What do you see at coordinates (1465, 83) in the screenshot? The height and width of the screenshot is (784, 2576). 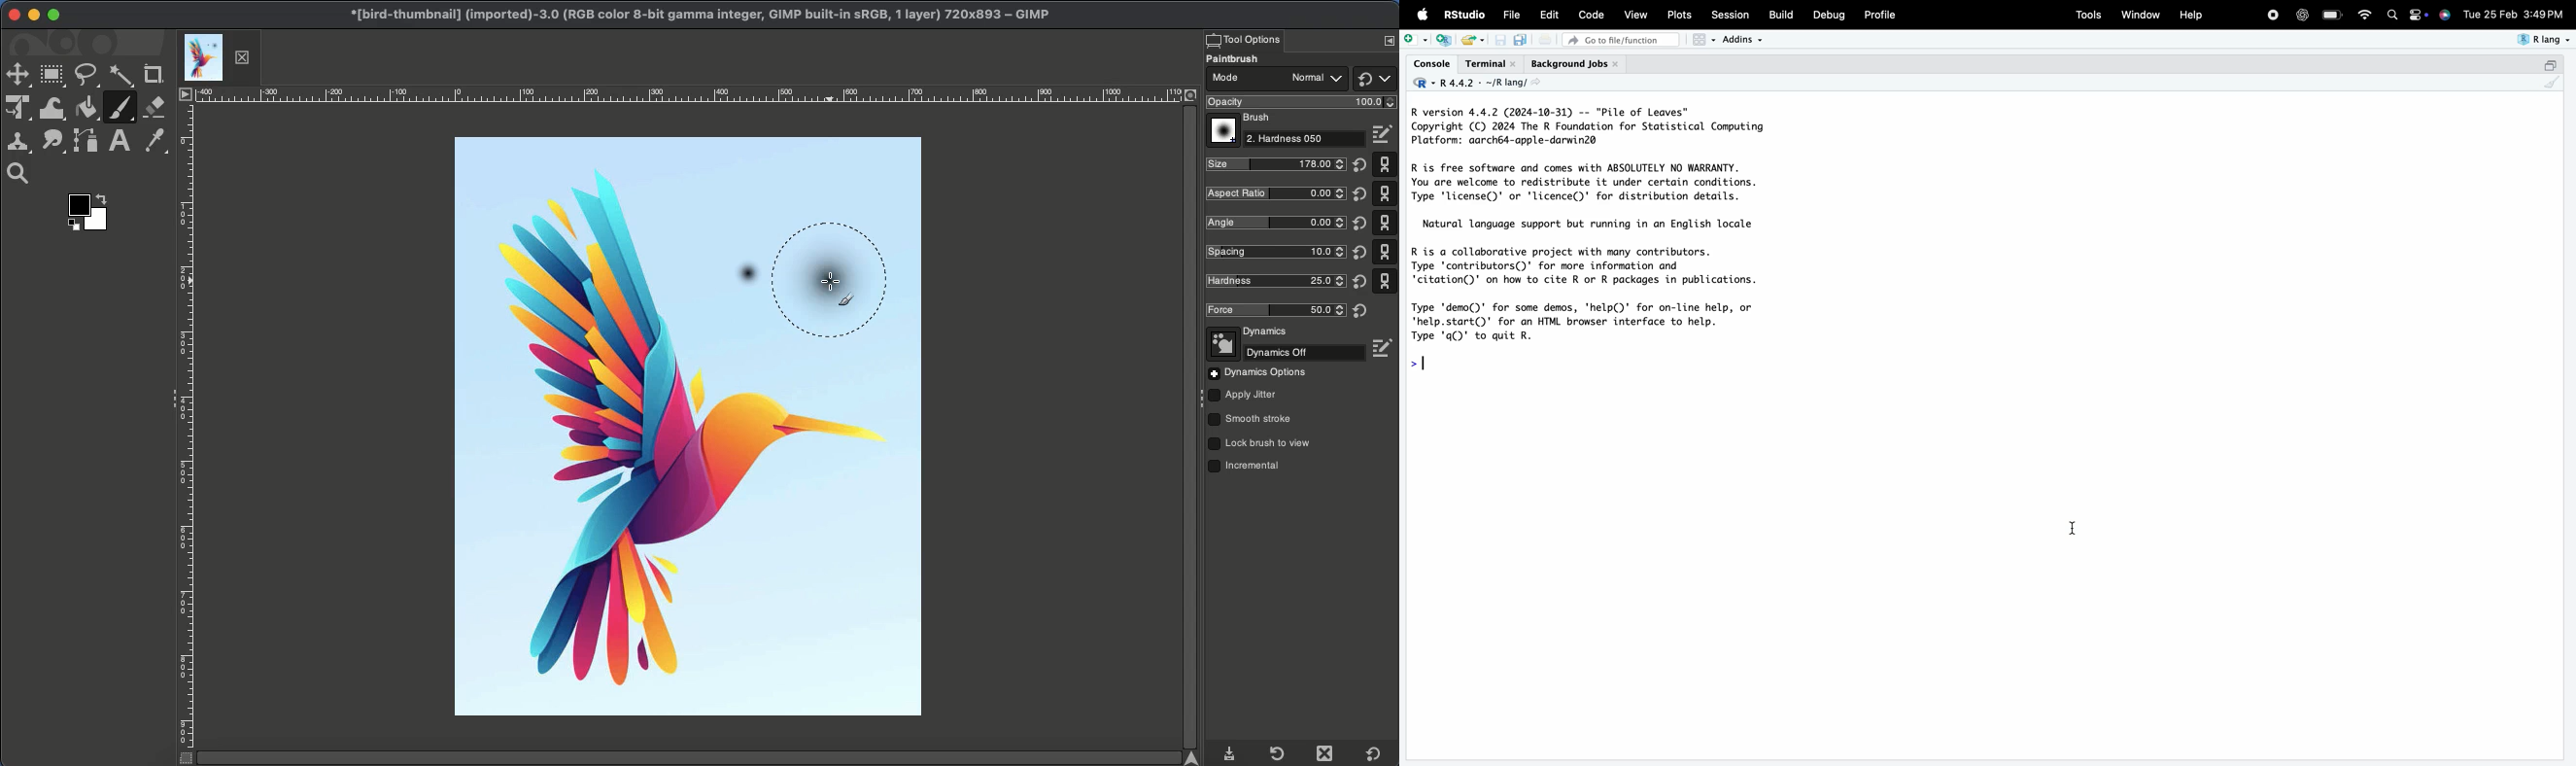 I see `R4.4.2 - ~` at bounding box center [1465, 83].